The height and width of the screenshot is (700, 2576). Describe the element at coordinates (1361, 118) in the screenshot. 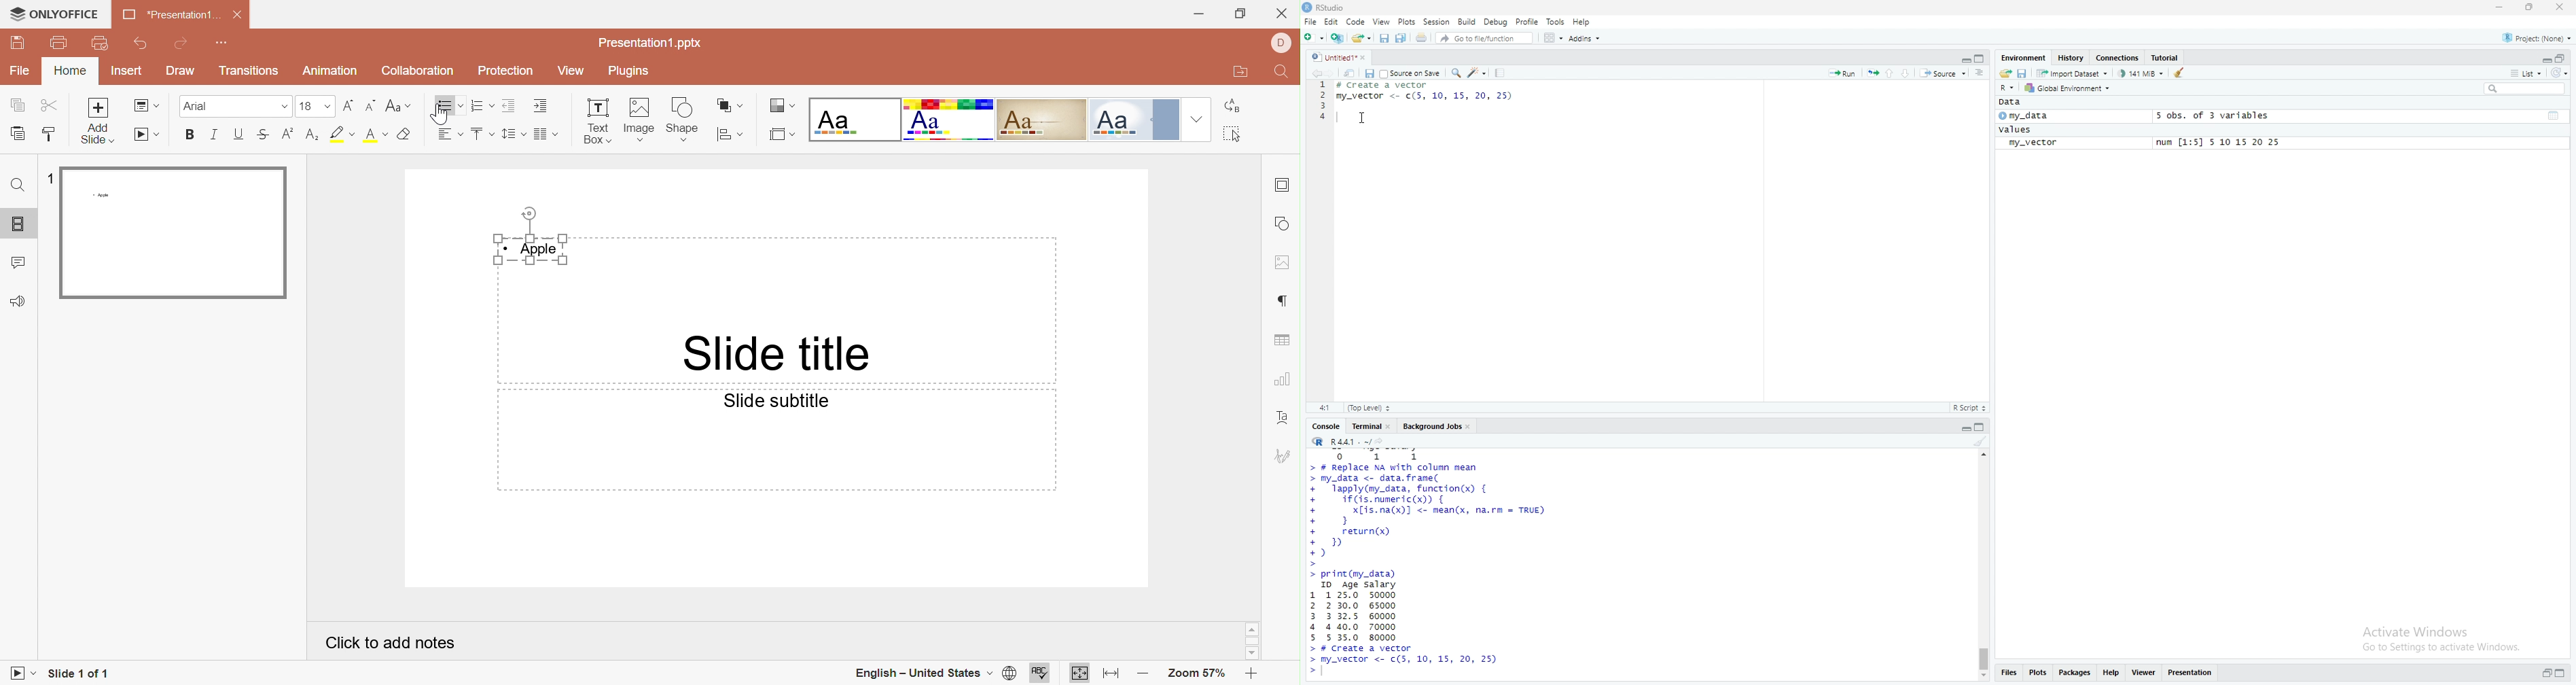

I see `cursor` at that location.